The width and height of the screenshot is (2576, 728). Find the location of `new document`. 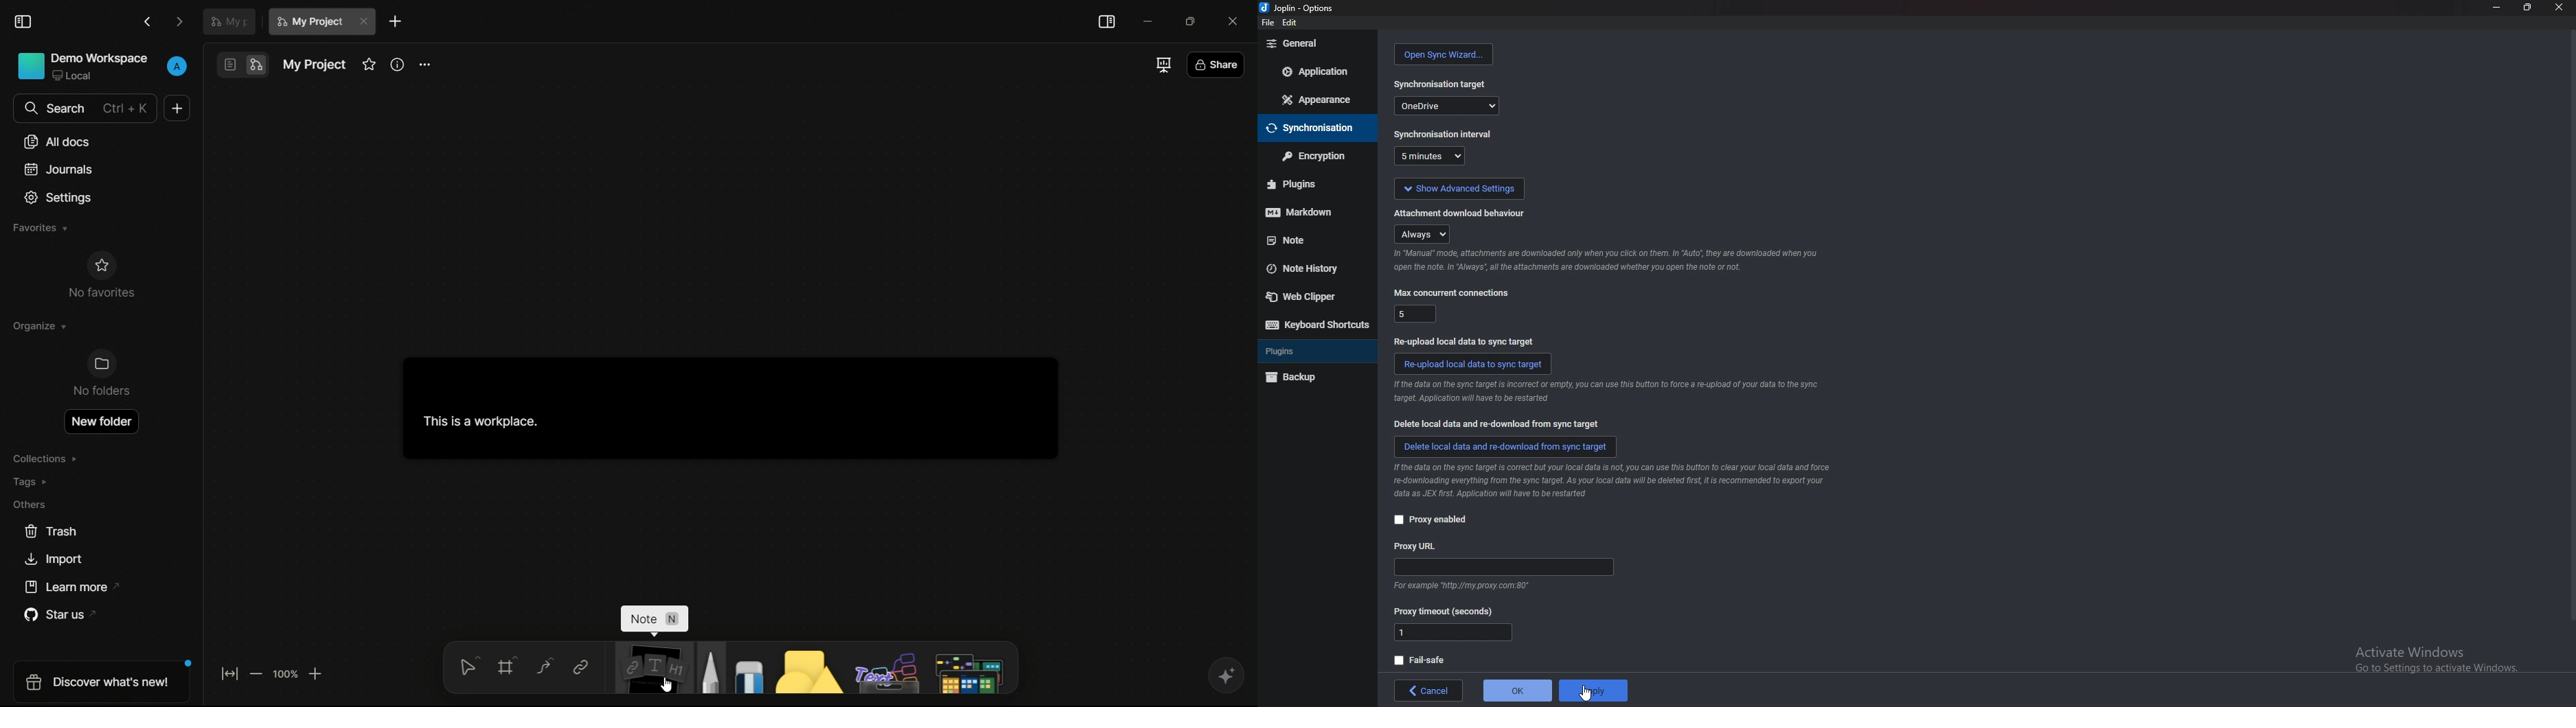

new document is located at coordinates (394, 21).